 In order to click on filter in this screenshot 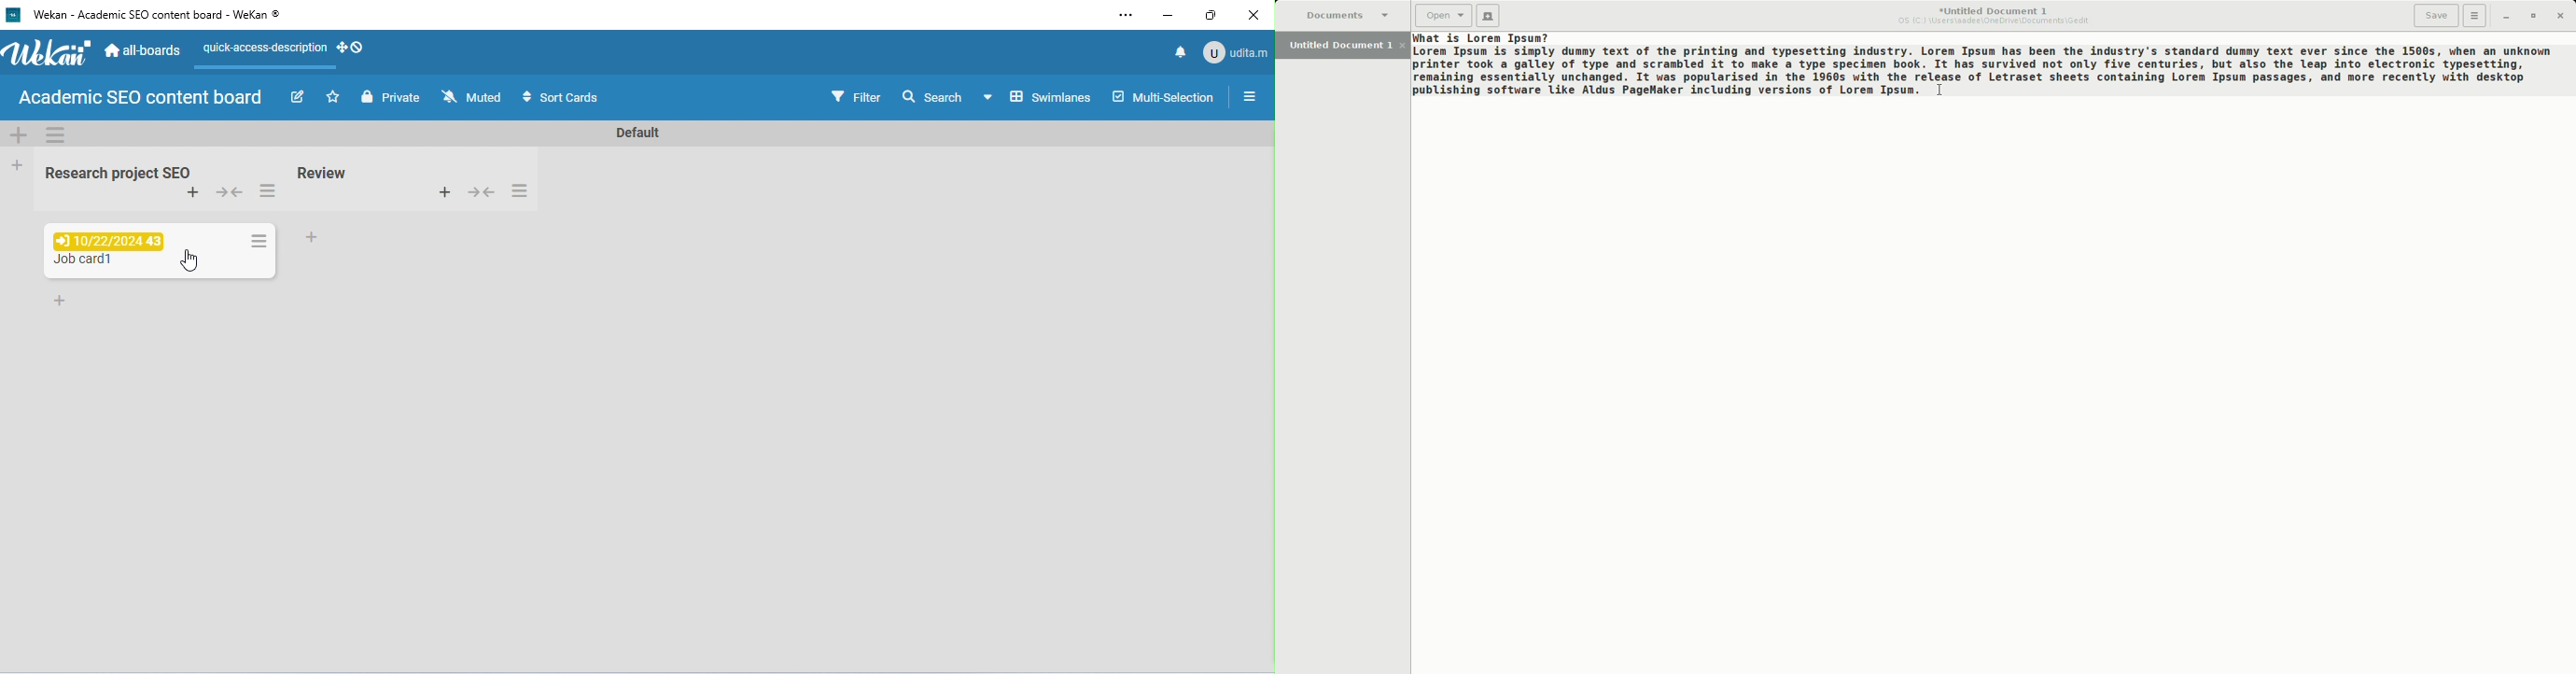, I will do `click(855, 95)`.